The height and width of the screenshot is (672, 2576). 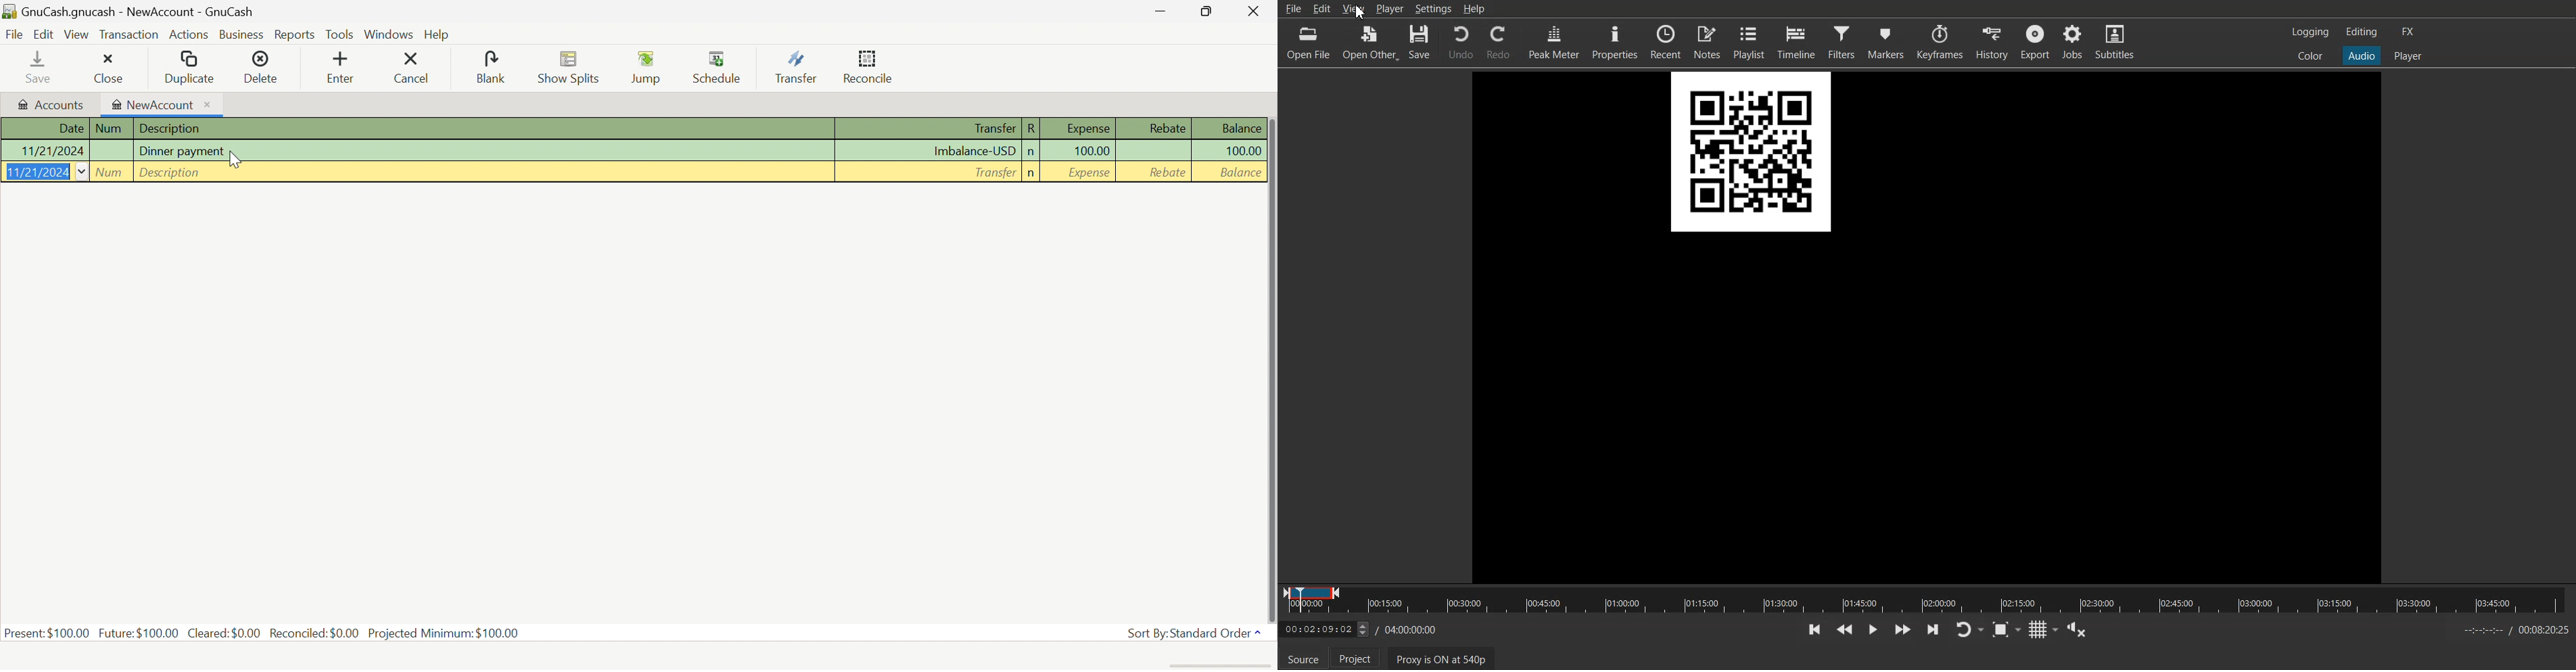 What do you see at coordinates (14, 36) in the screenshot?
I see `File` at bounding box center [14, 36].